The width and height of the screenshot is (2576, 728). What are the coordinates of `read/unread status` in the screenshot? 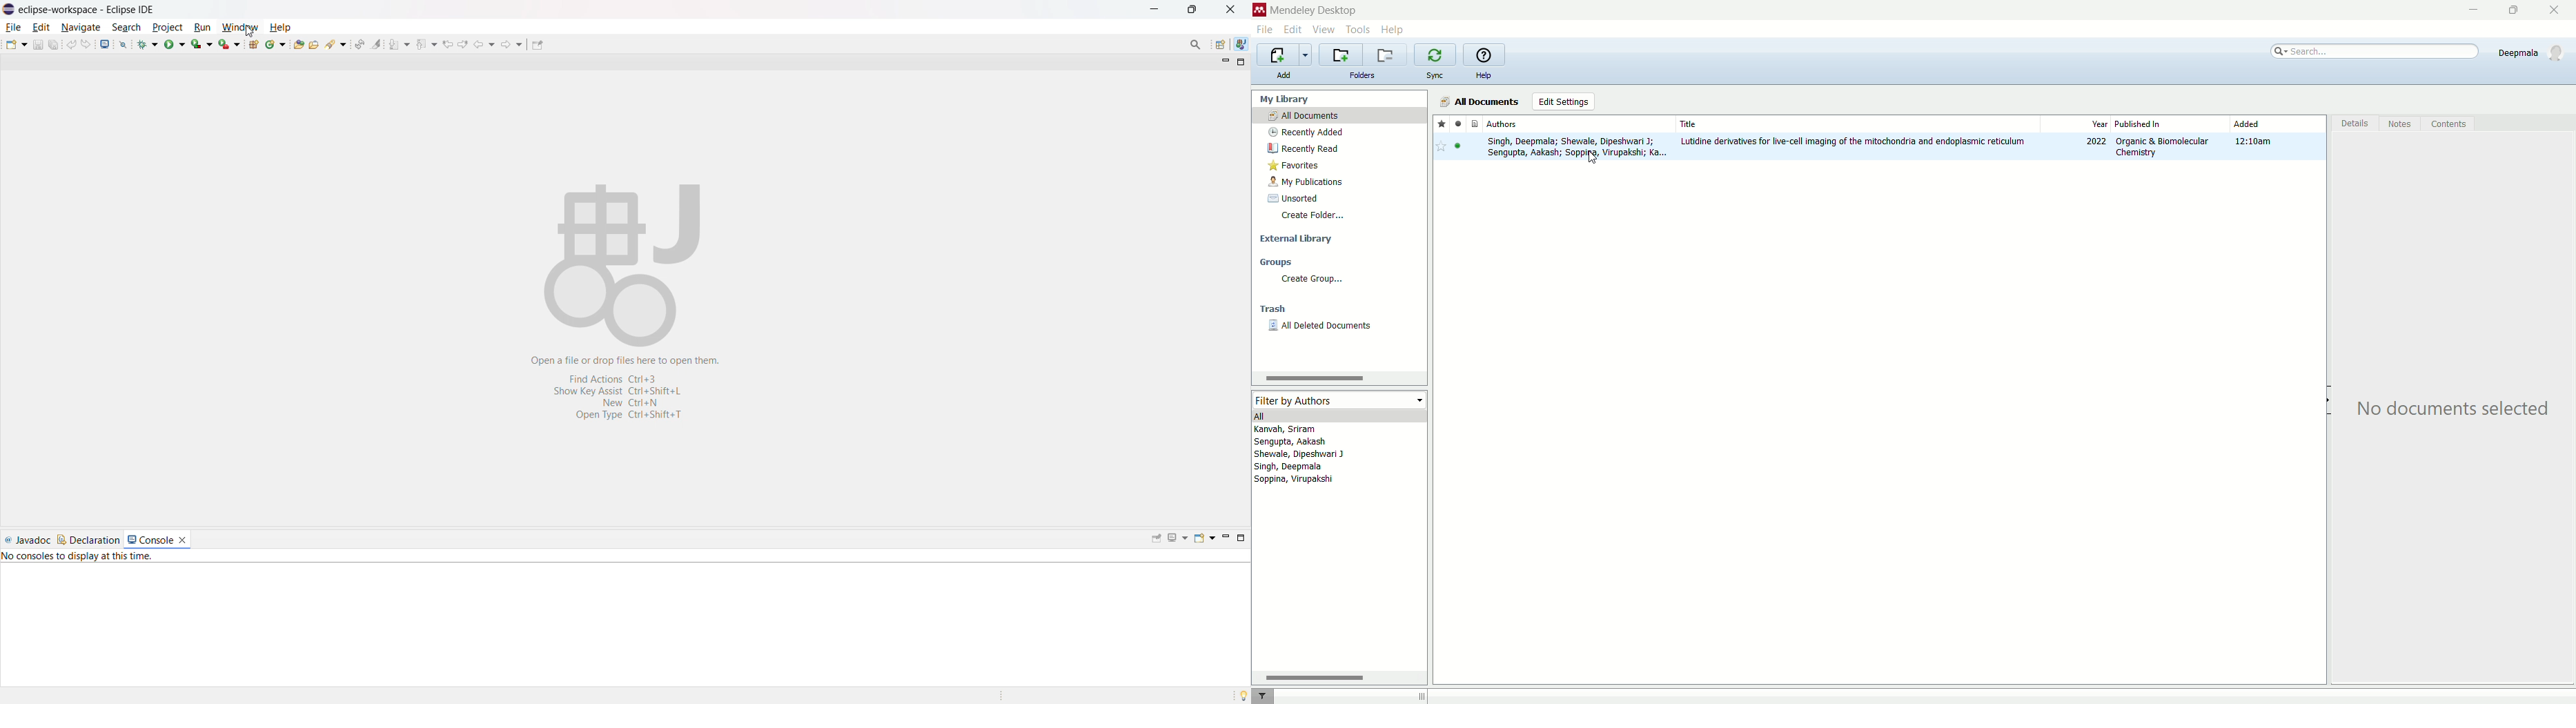 It's located at (1458, 125).